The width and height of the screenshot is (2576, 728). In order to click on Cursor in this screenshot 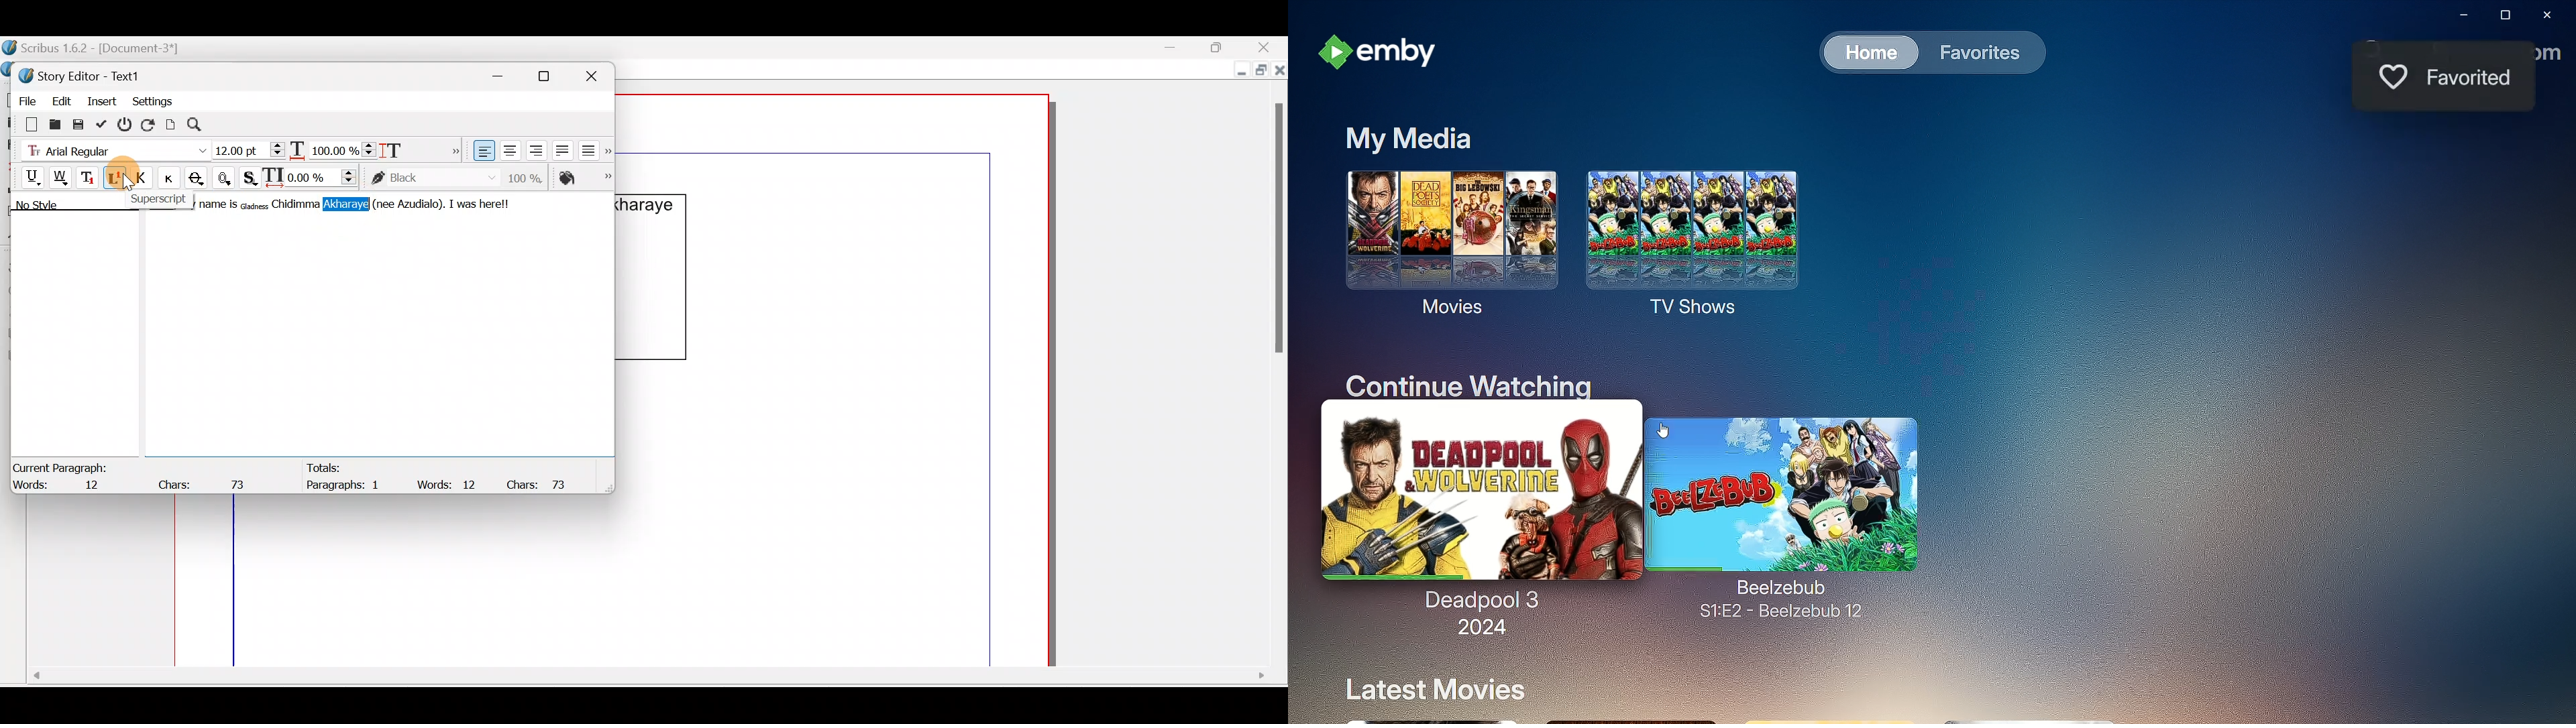, I will do `click(1665, 432)`.